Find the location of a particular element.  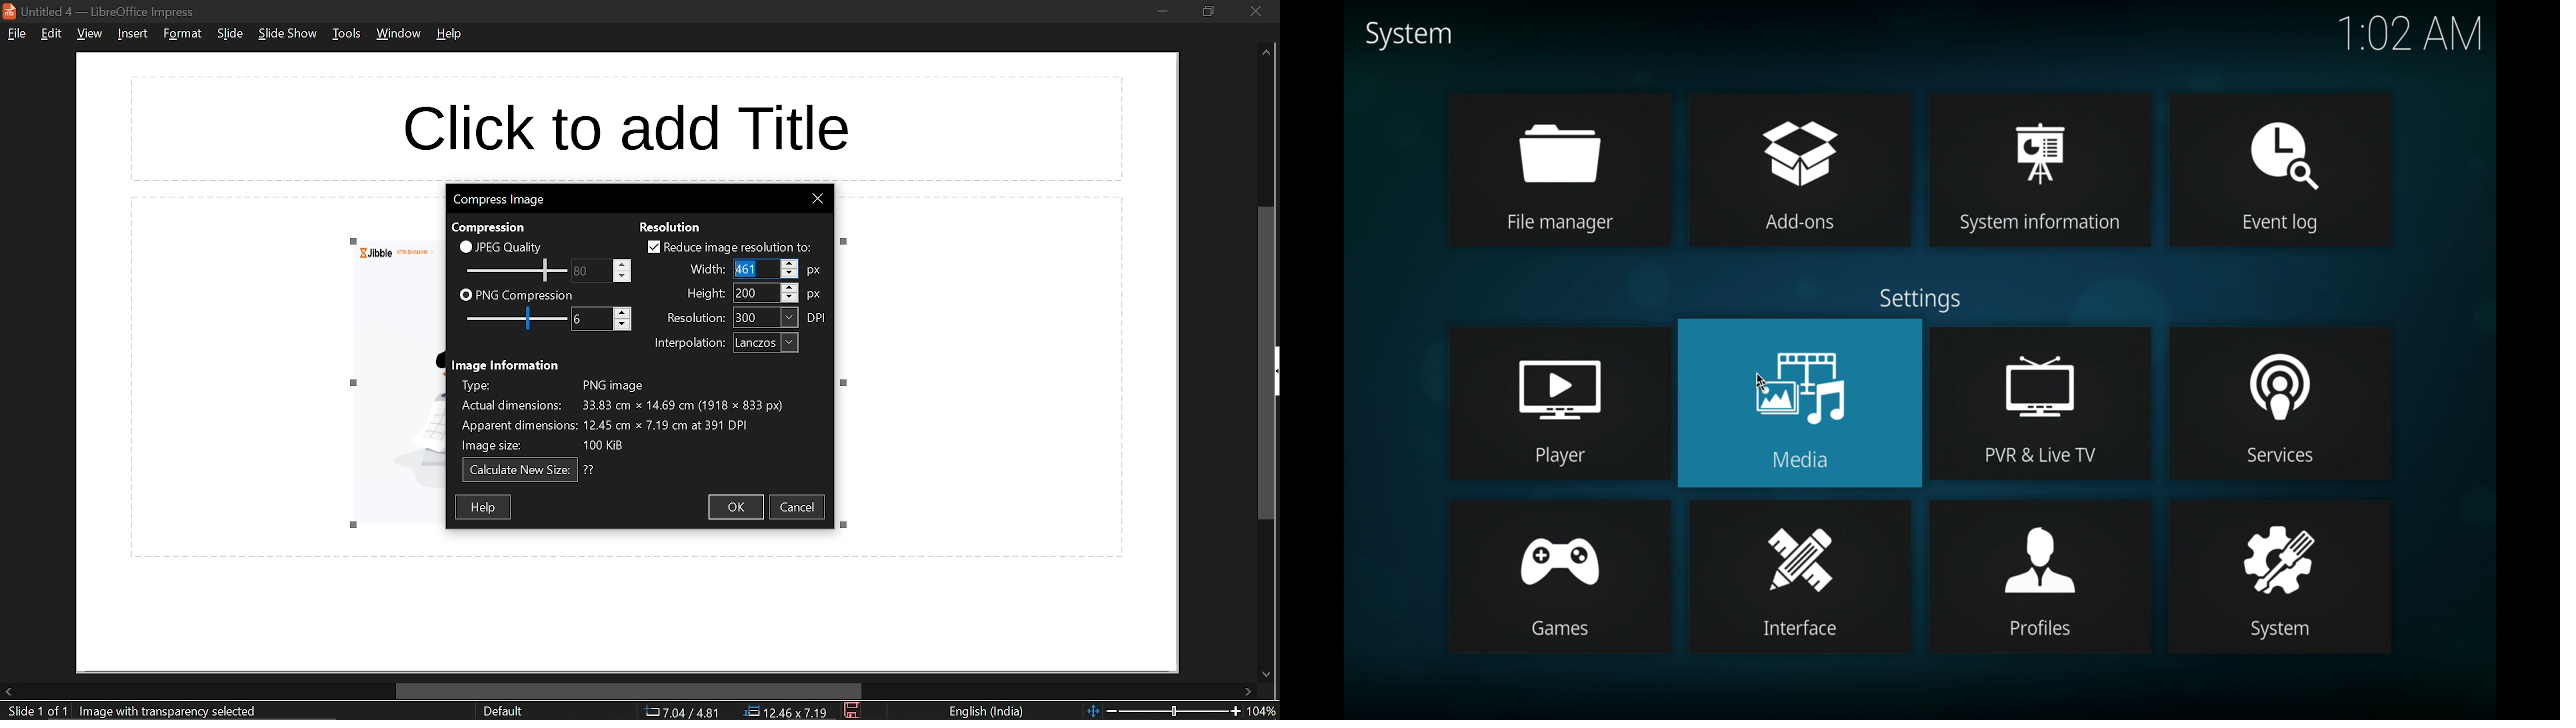

slide show is located at coordinates (288, 36).